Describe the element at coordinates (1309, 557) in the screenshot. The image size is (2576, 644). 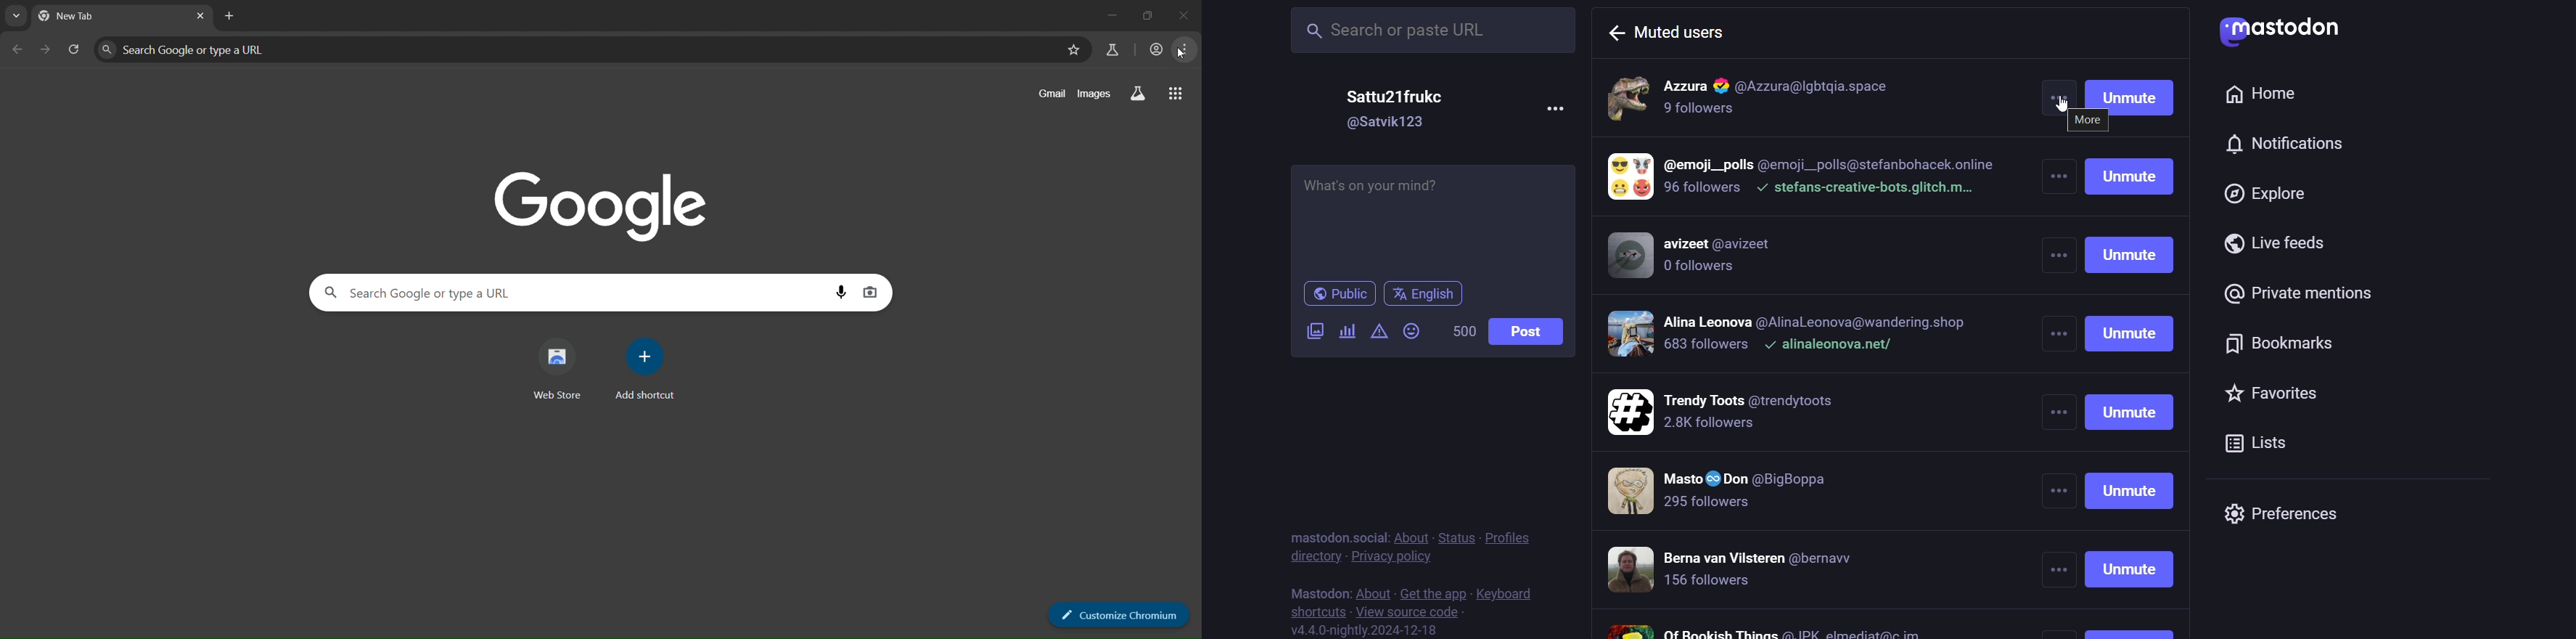
I see `directory` at that location.